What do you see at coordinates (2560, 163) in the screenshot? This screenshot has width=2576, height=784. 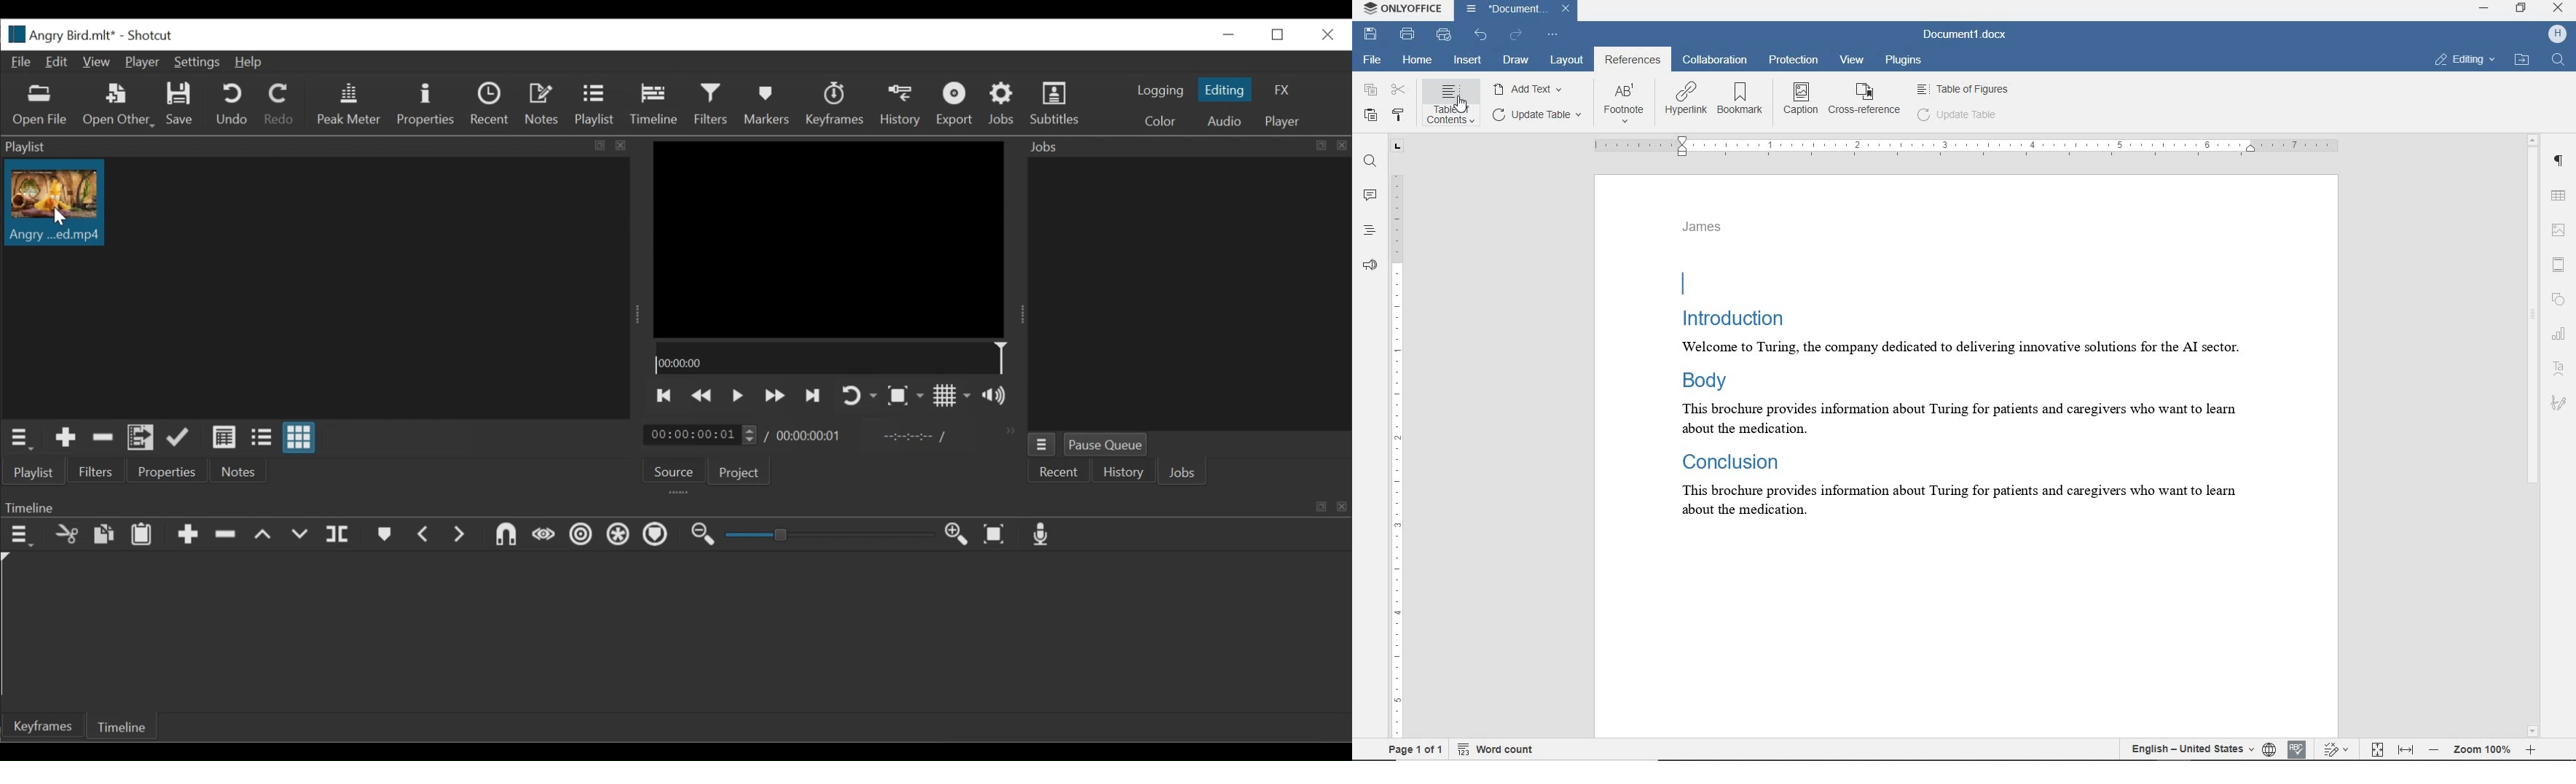 I see `paragraph settings` at bounding box center [2560, 163].